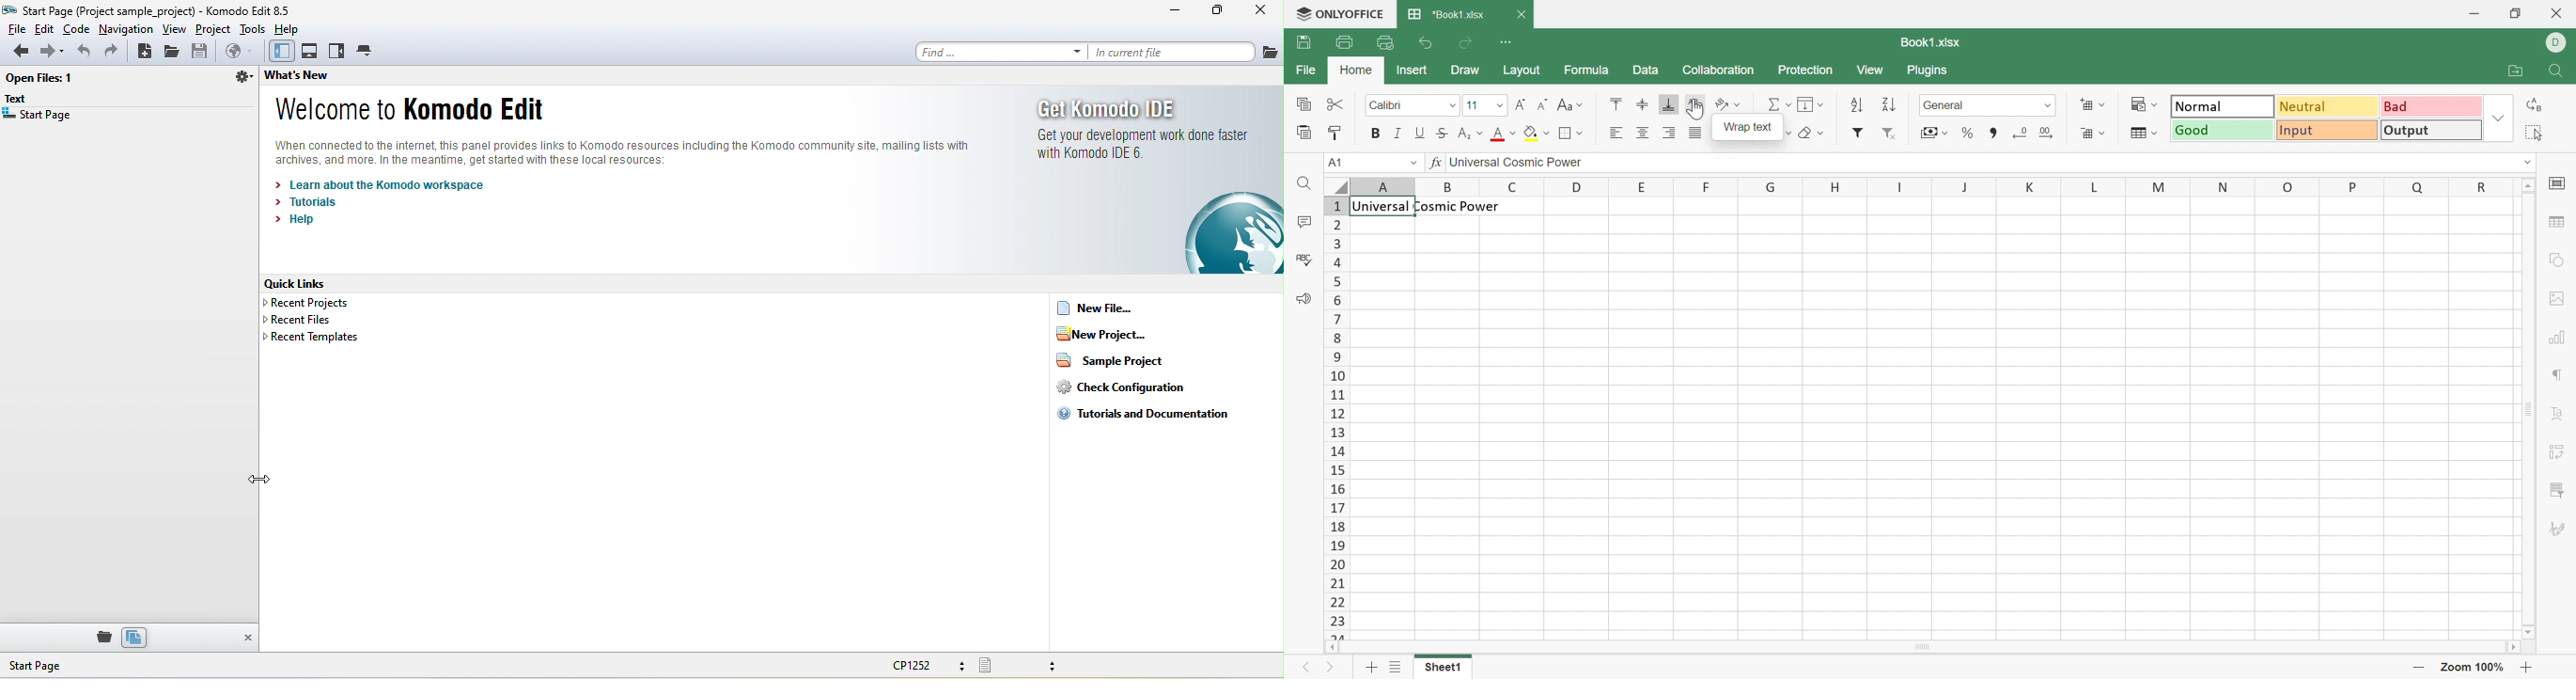  Describe the element at coordinates (1571, 103) in the screenshot. I see `Change case` at that location.